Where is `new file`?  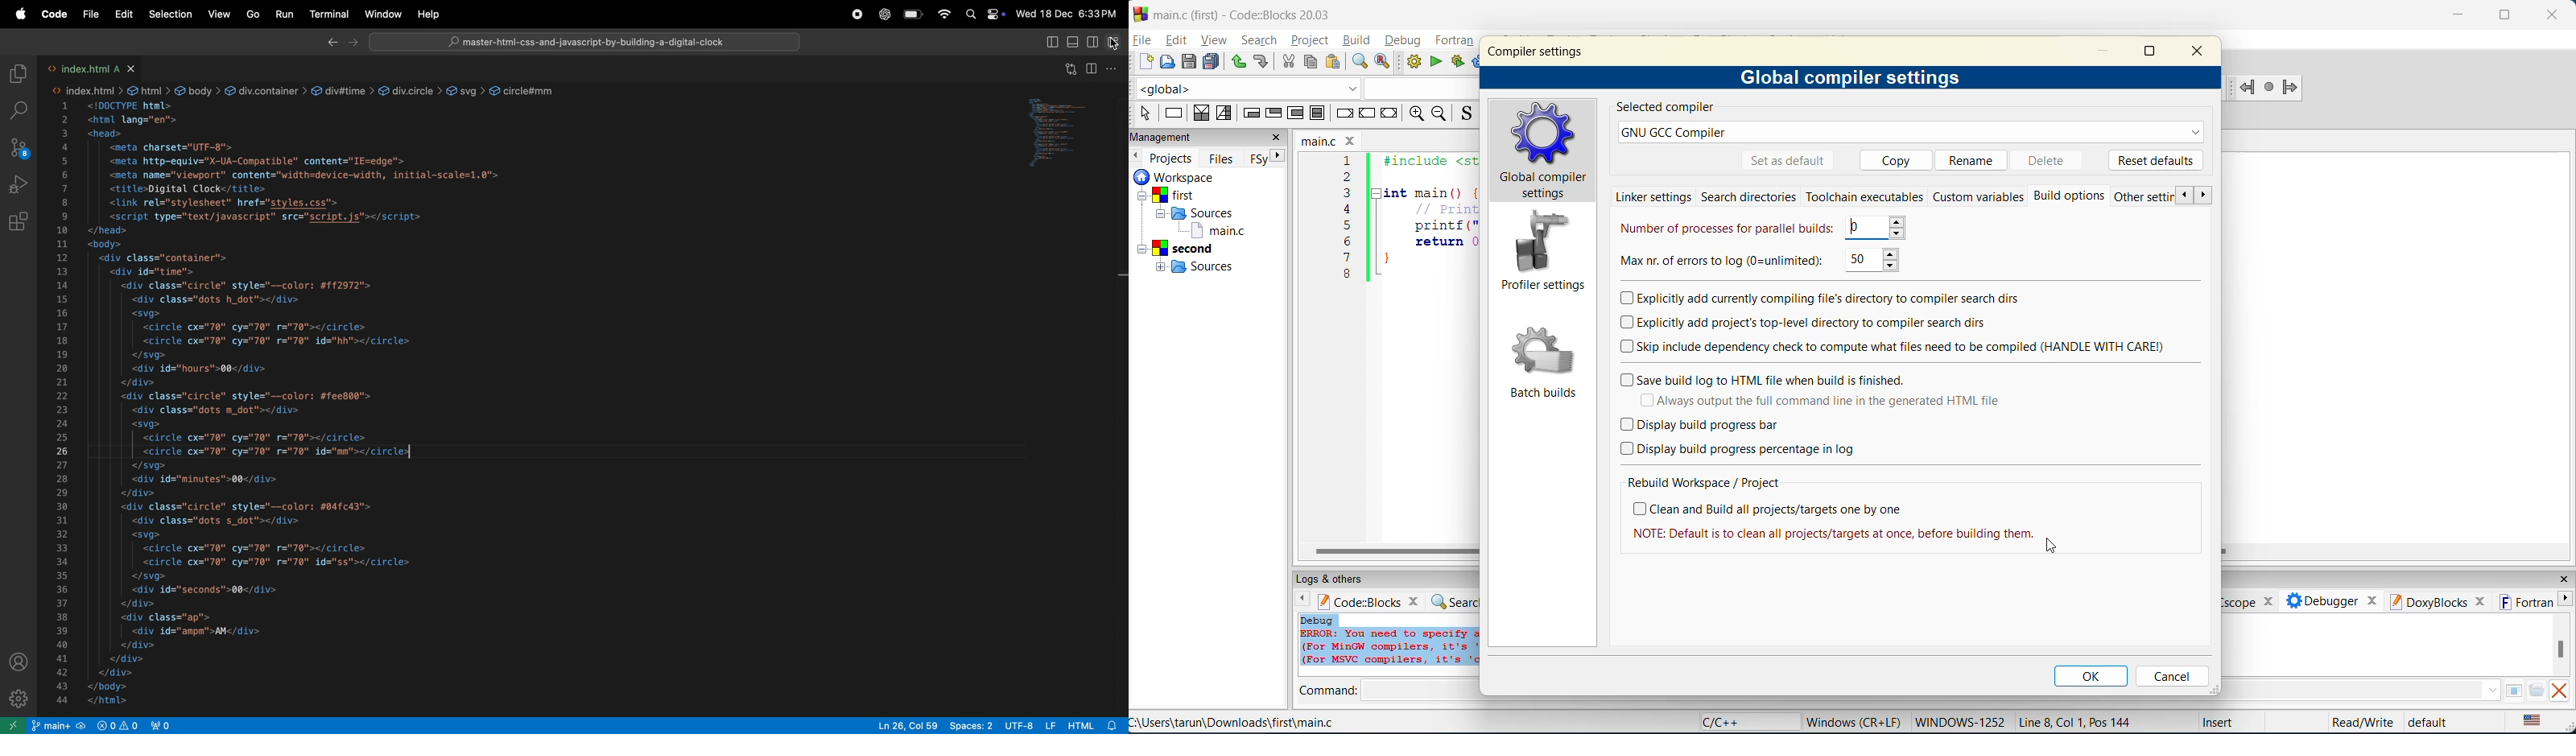
new file is located at coordinates (1147, 63).